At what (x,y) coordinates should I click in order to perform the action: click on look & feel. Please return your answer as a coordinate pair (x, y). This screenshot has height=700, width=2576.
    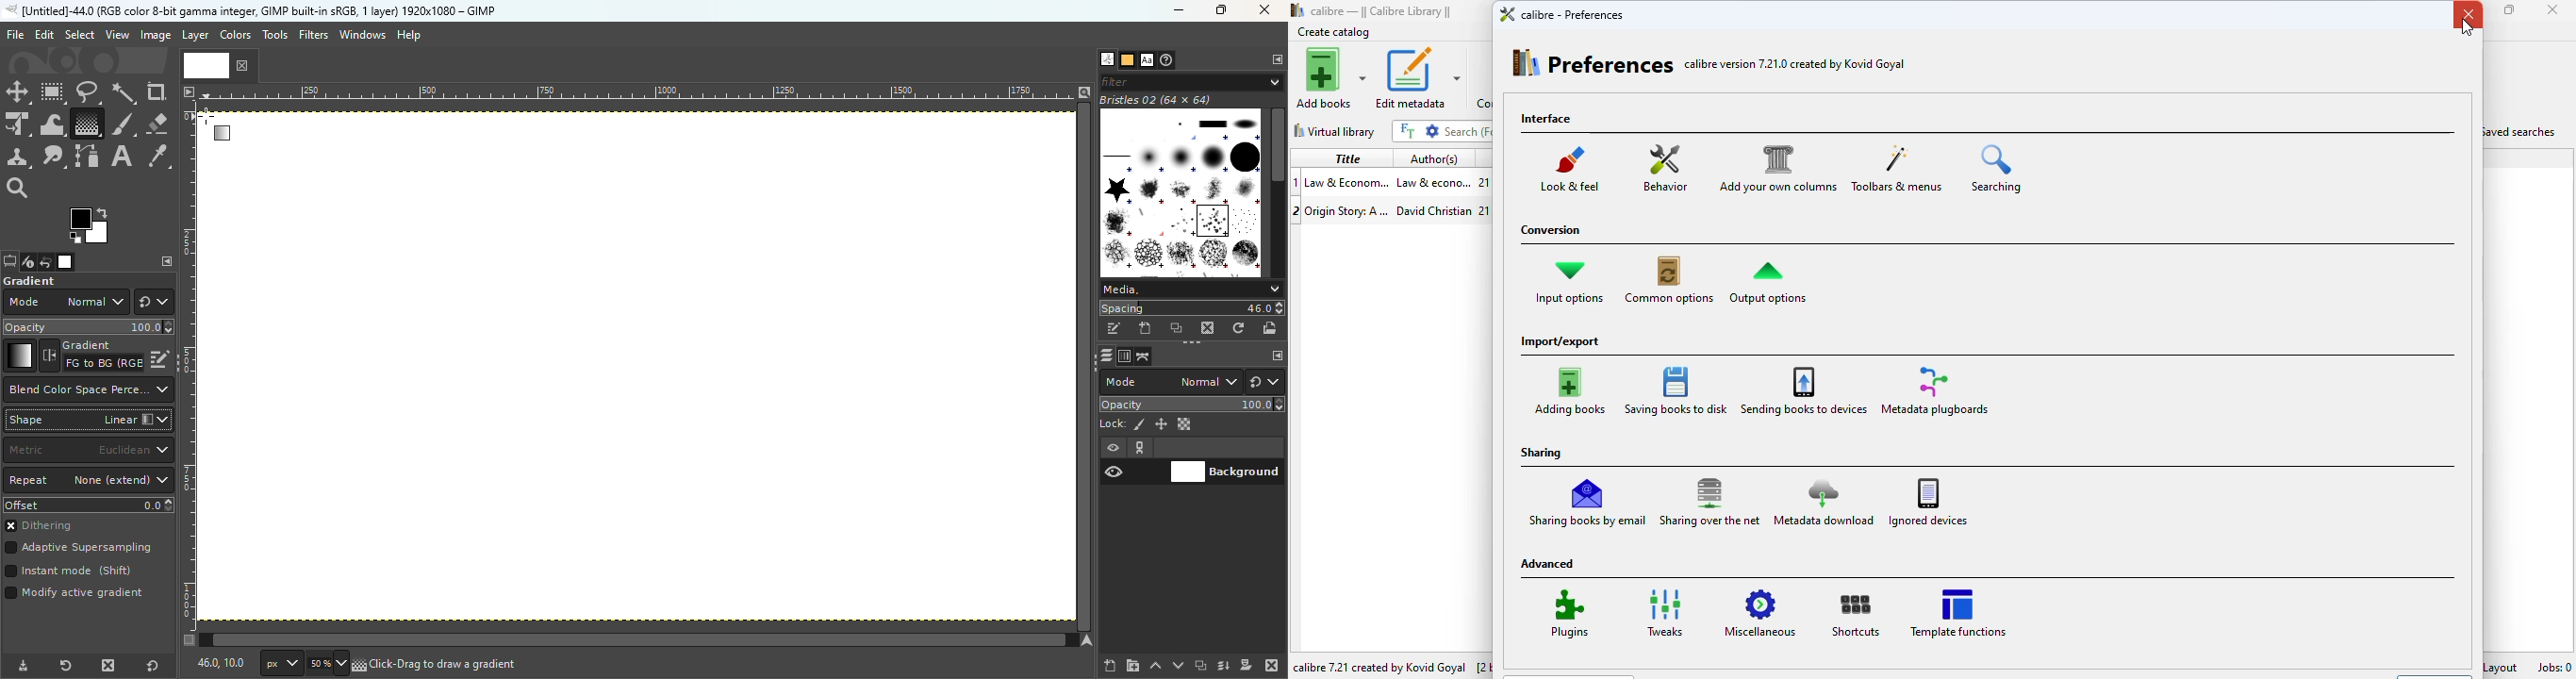
    Looking at the image, I should click on (1572, 166).